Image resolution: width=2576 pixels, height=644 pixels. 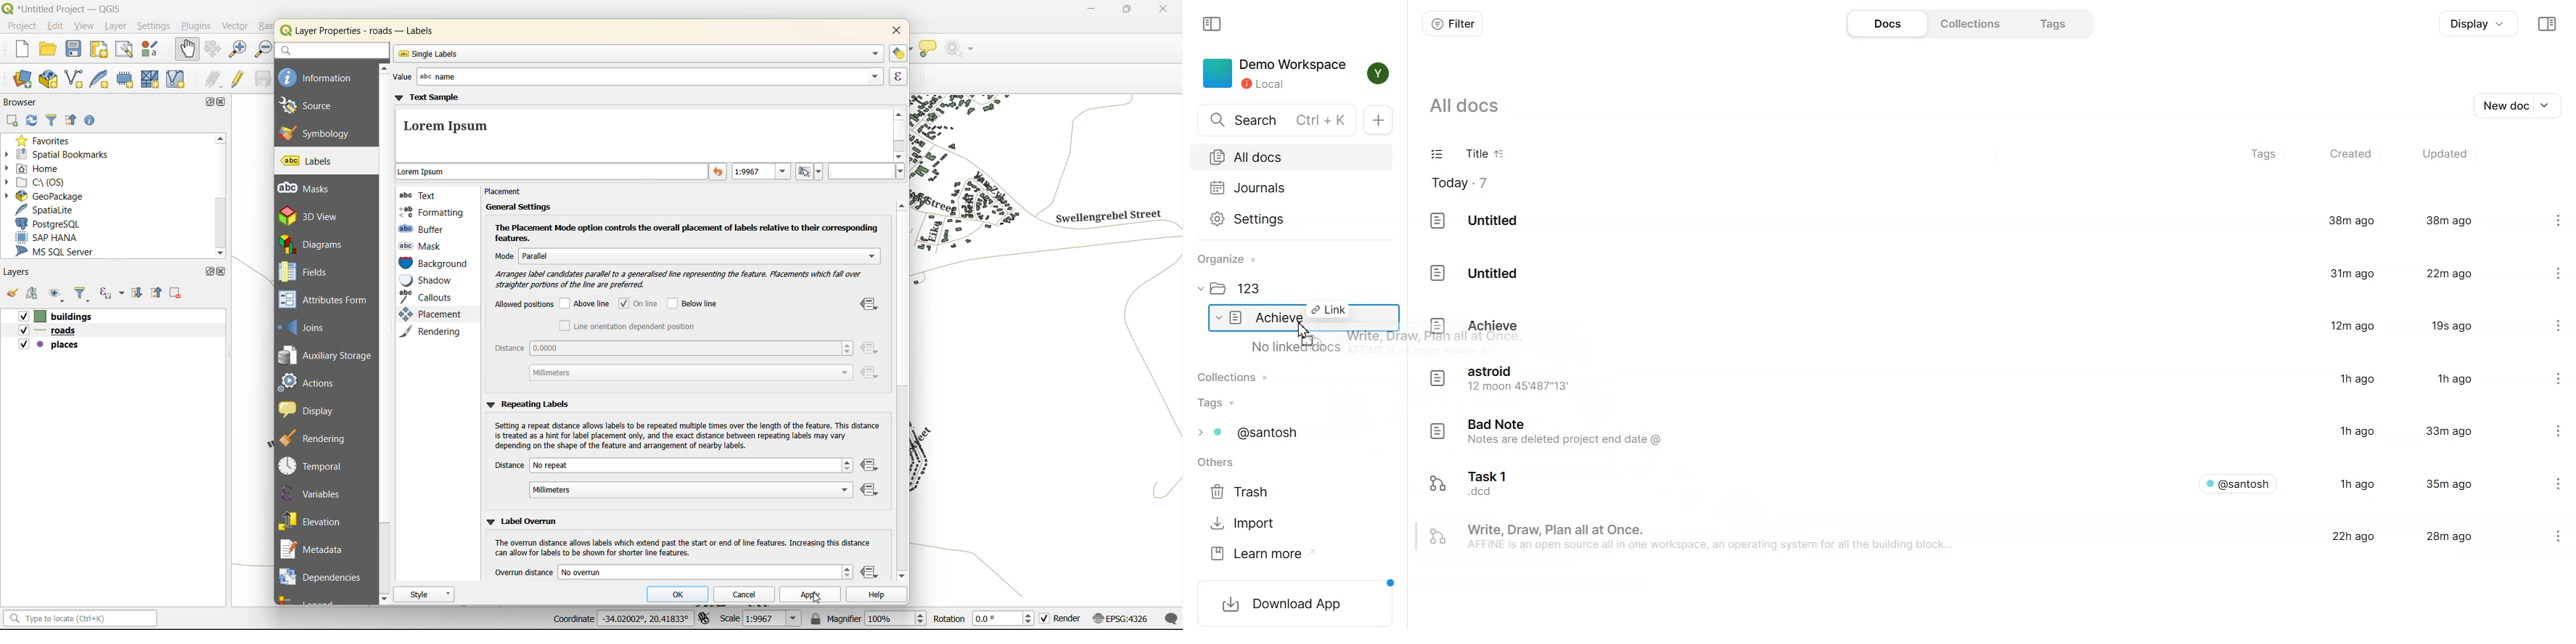 What do you see at coordinates (1886, 23) in the screenshot?
I see `Docs` at bounding box center [1886, 23].